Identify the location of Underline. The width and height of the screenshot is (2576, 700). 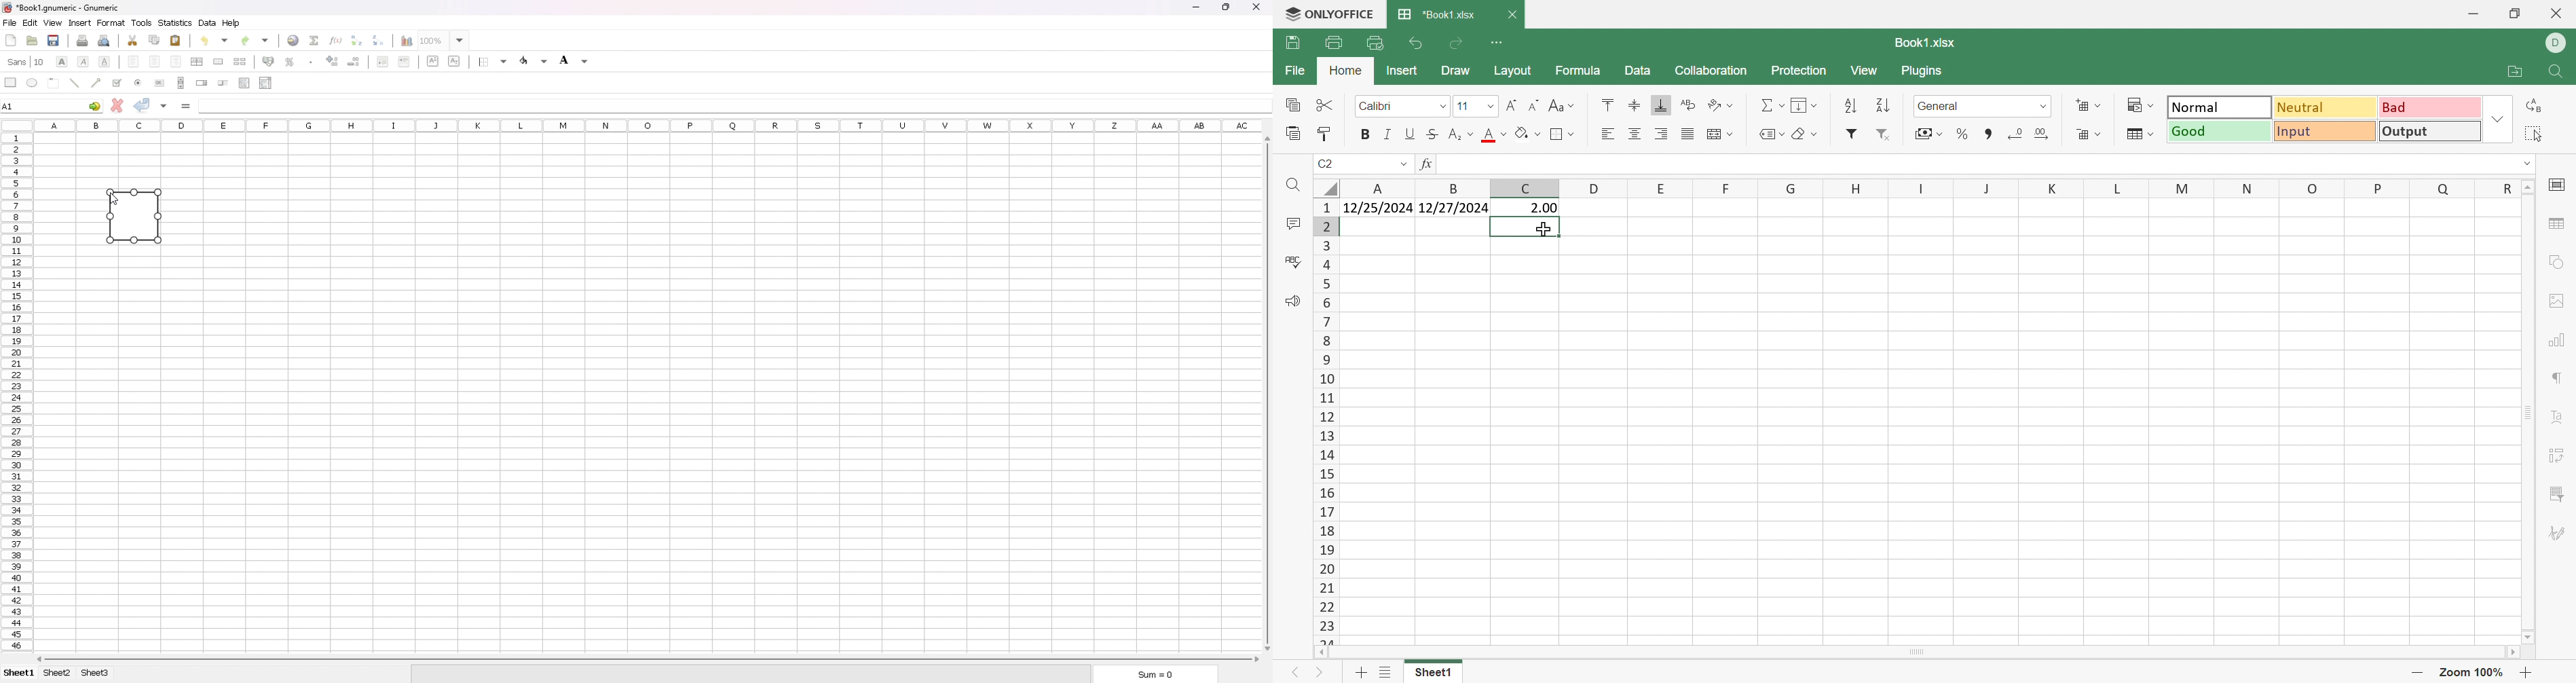
(1410, 133).